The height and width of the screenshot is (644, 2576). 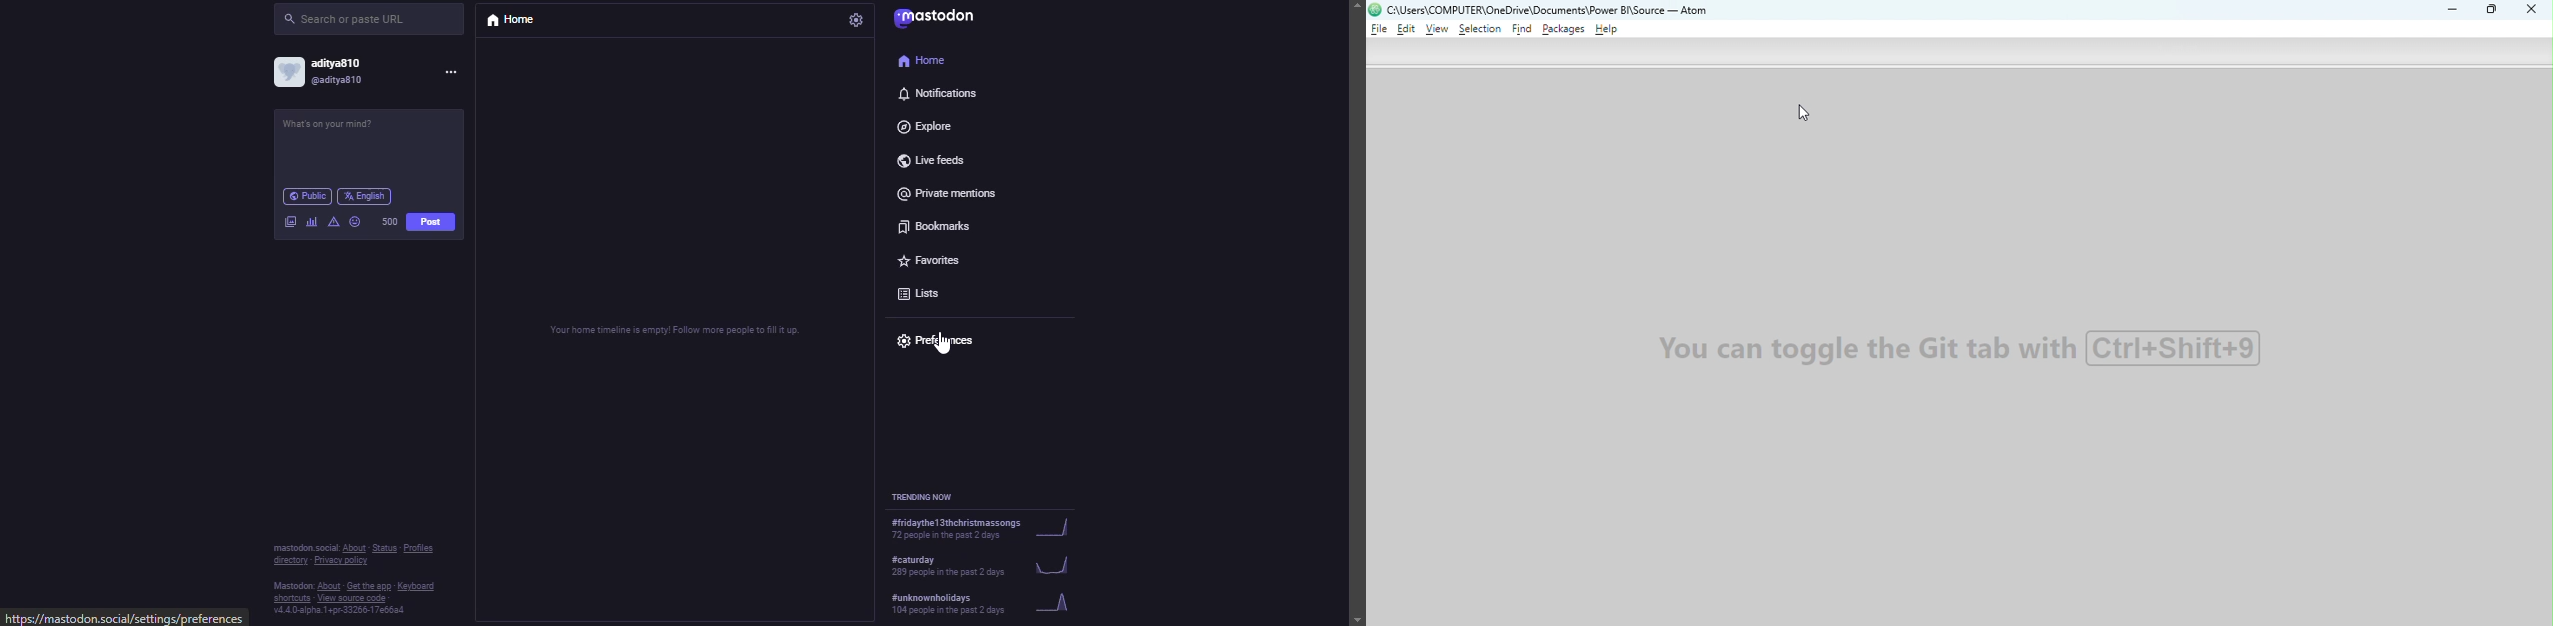 I want to click on close, so click(x=2528, y=10).